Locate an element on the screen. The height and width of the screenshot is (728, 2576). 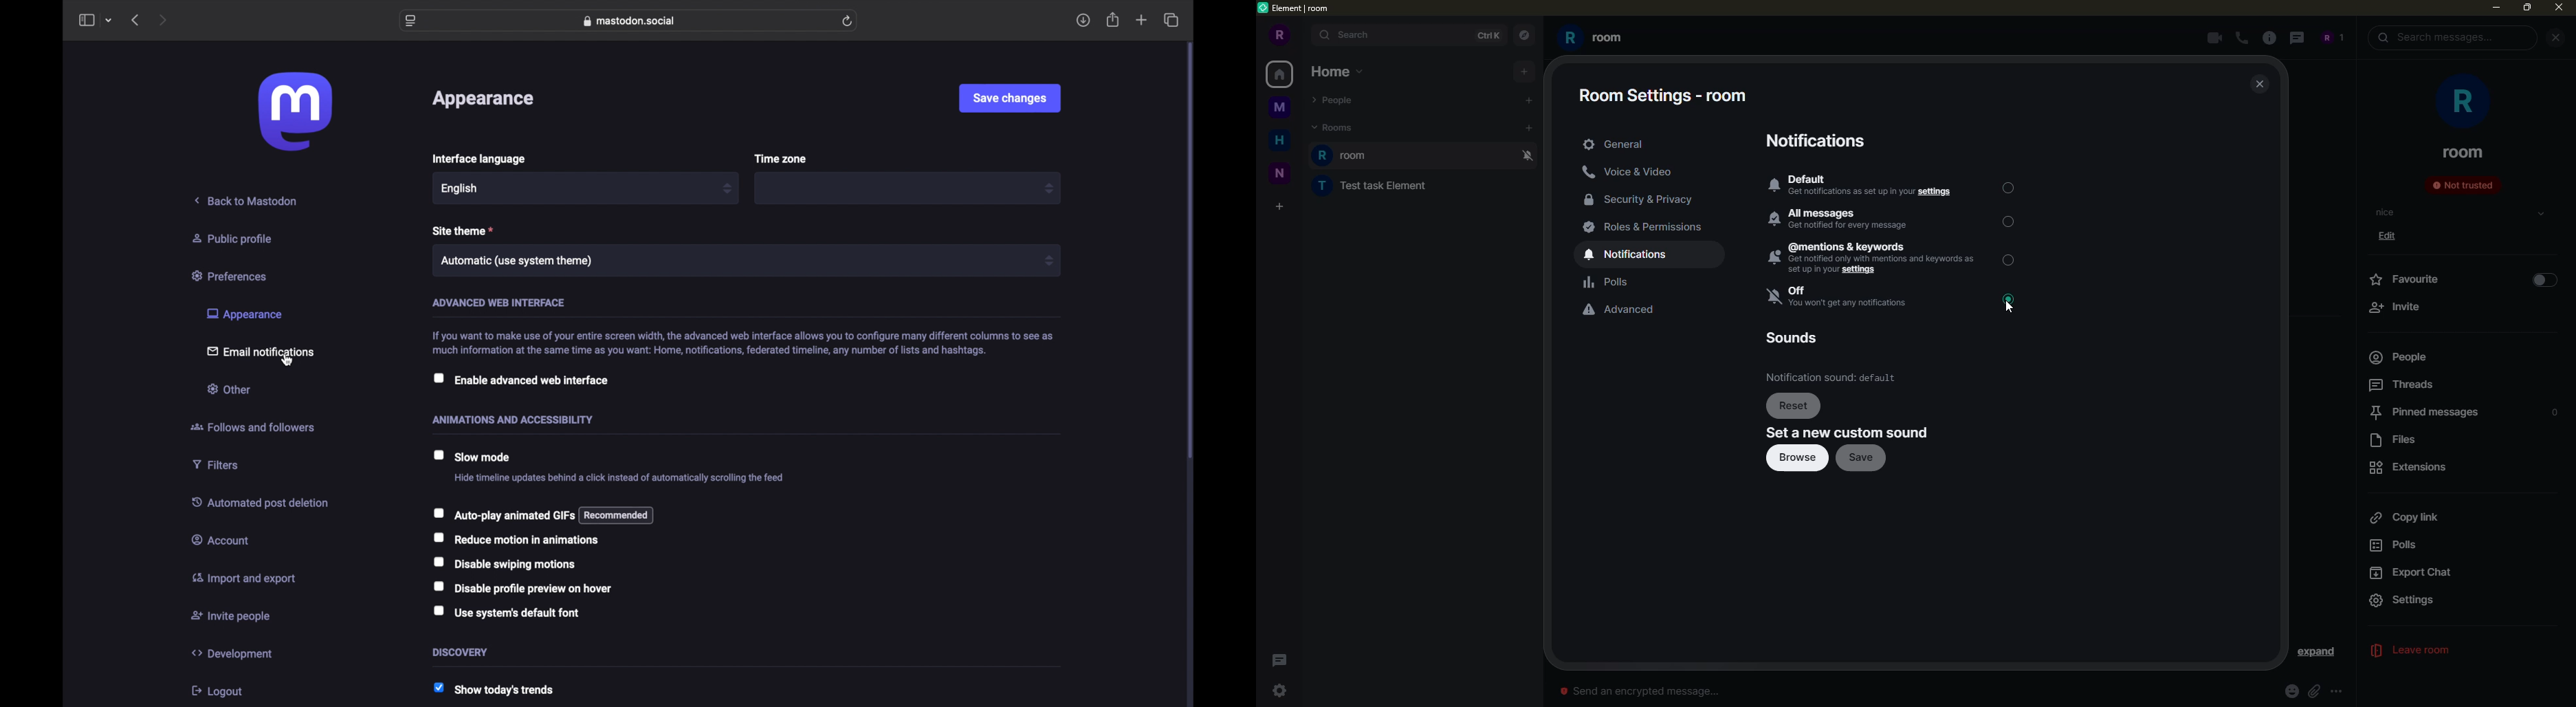
email notifications is located at coordinates (260, 350).